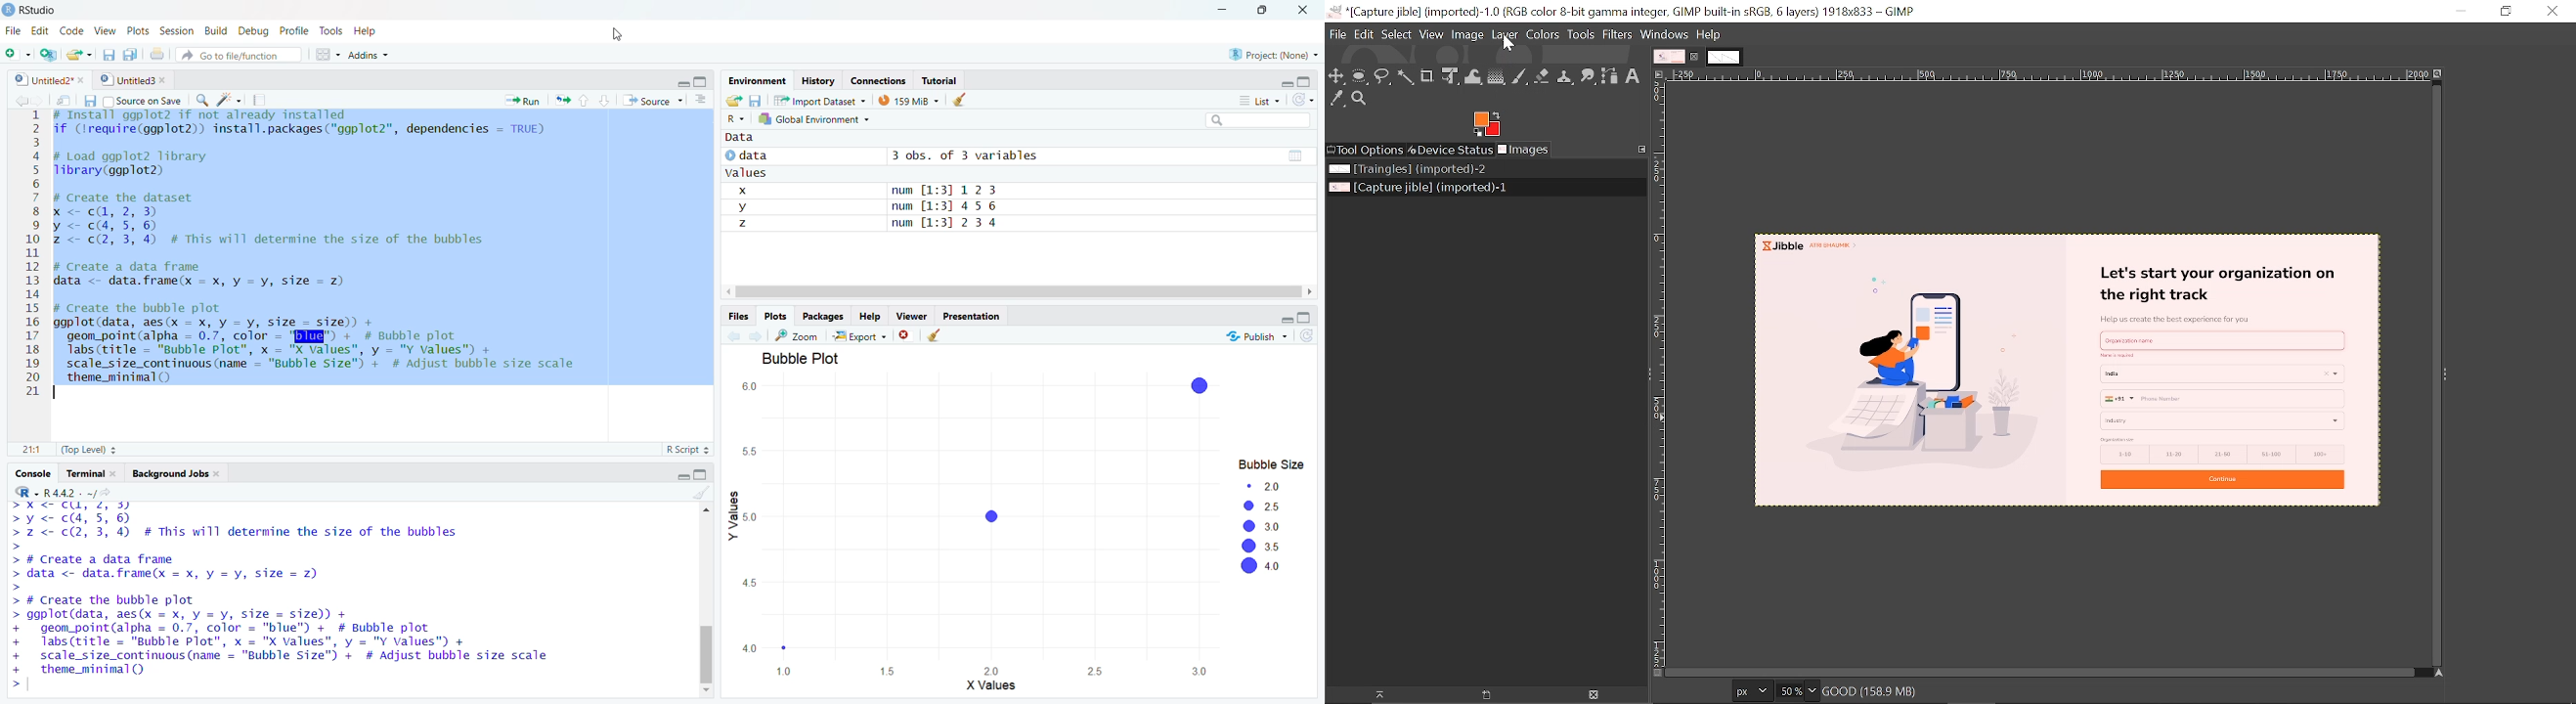 This screenshot has width=2576, height=728. What do you see at coordinates (591, 101) in the screenshot?
I see `up/down` at bounding box center [591, 101].